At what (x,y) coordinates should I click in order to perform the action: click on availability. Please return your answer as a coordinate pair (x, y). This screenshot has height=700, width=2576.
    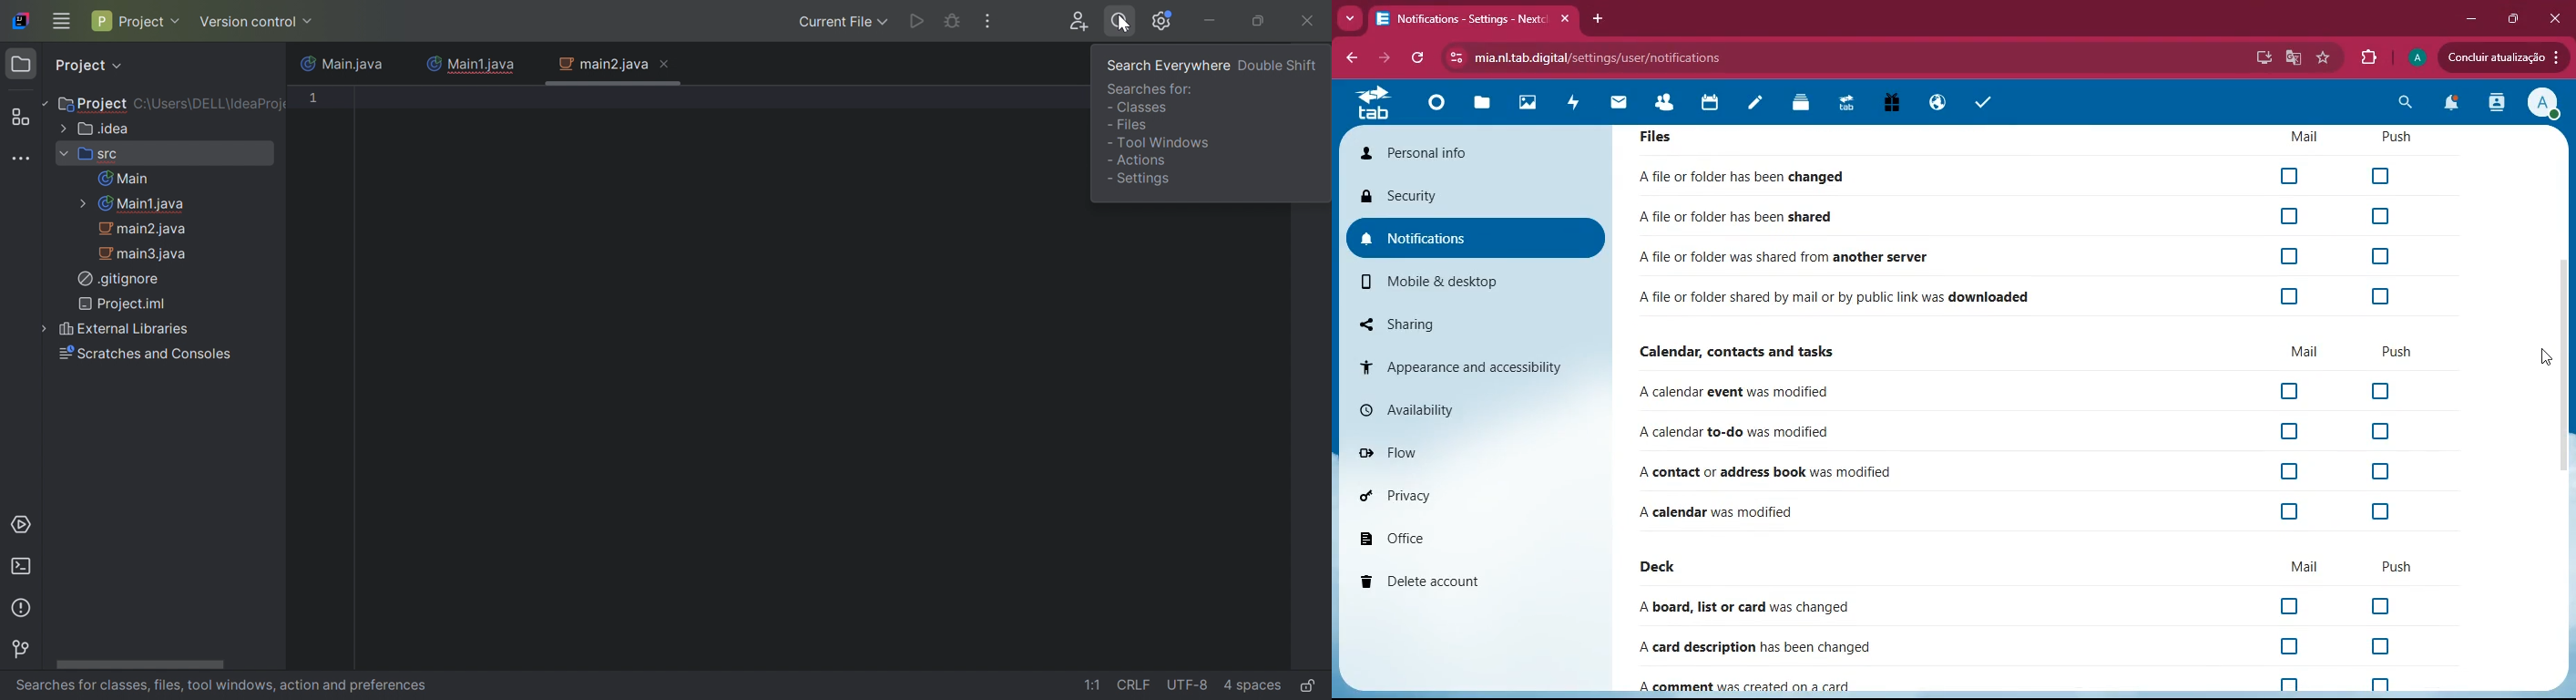
    Looking at the image, I should click on (1460, 409).